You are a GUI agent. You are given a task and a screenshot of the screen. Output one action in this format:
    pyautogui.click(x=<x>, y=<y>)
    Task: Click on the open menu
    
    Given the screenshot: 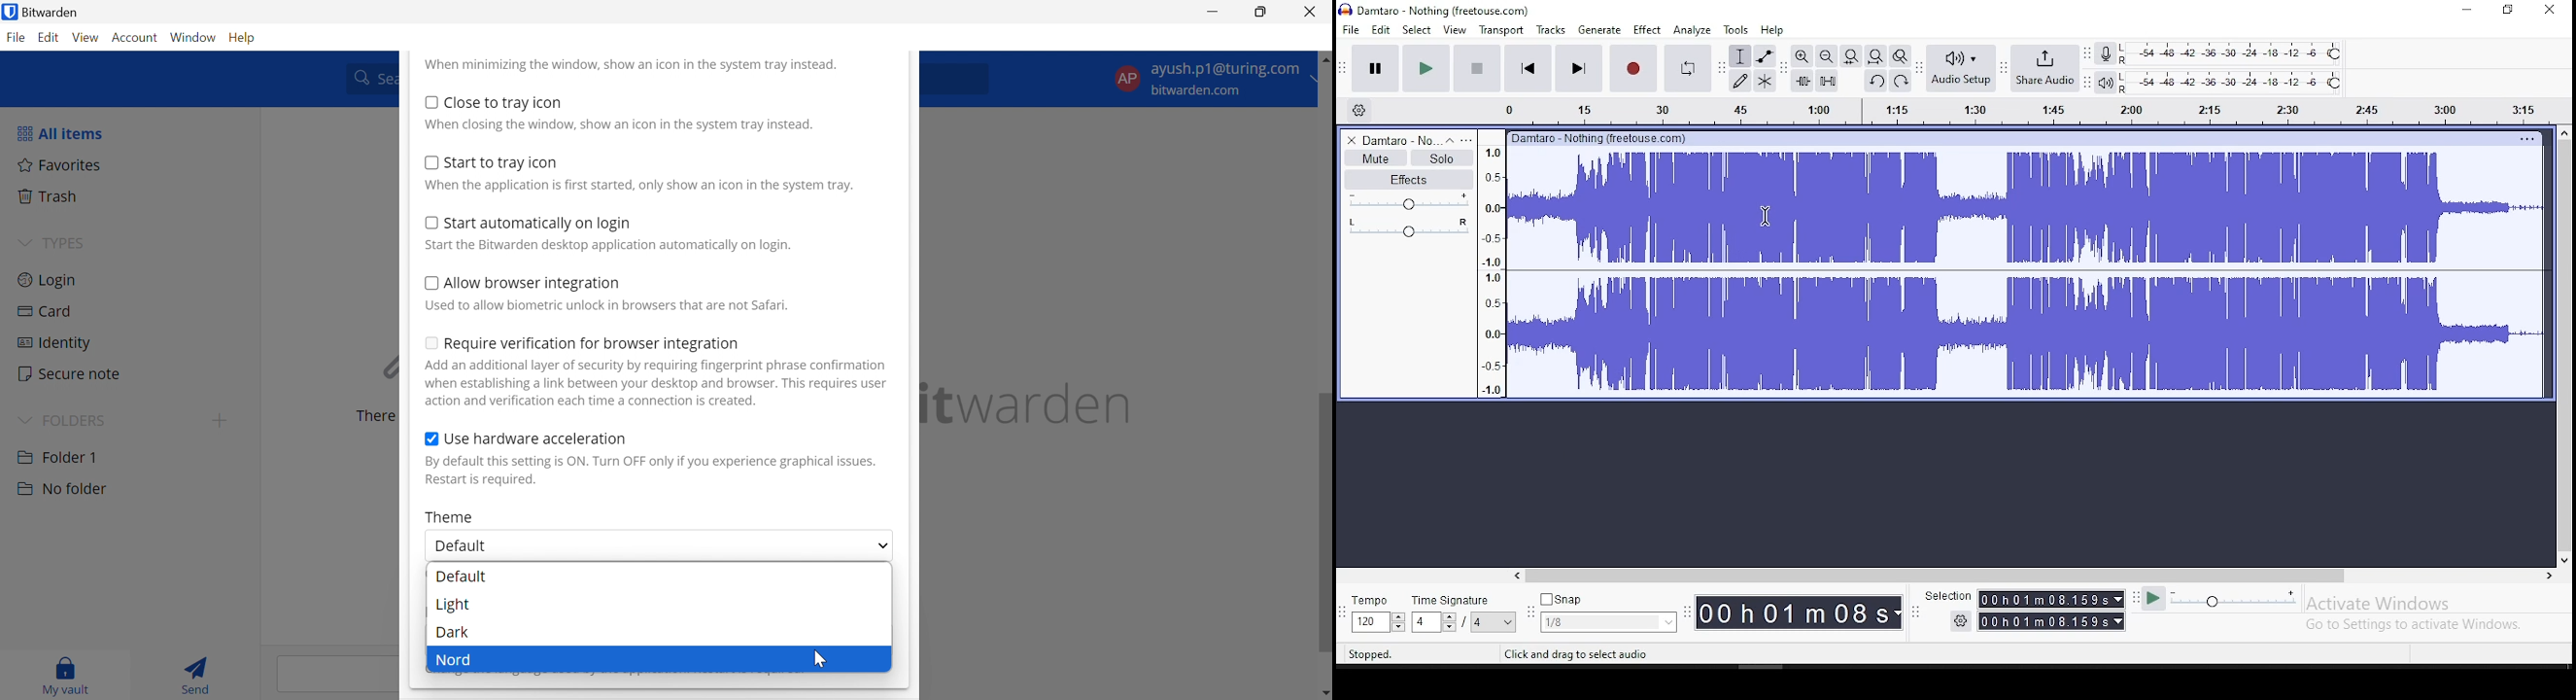 What is the action you would take?
    pyautogui.click(x=1469, y=138)
    